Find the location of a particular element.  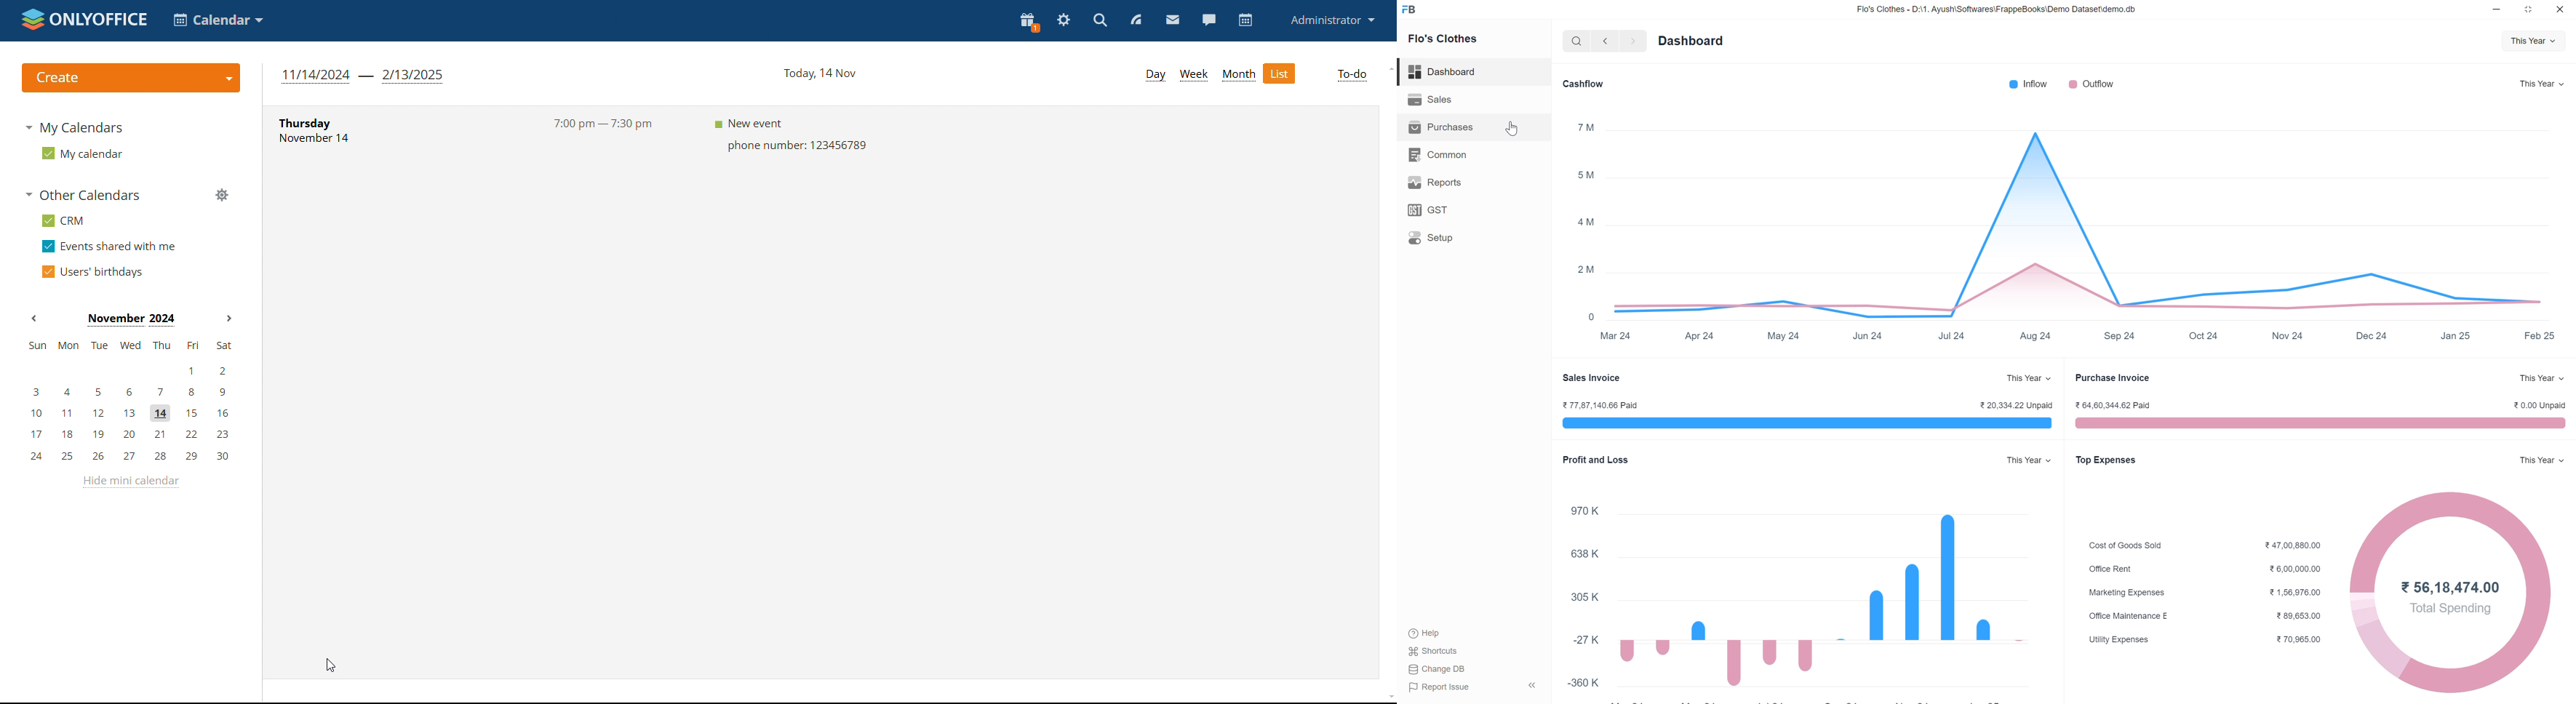

20,334.22 Unpaid is located at coordinates (2017, 405).